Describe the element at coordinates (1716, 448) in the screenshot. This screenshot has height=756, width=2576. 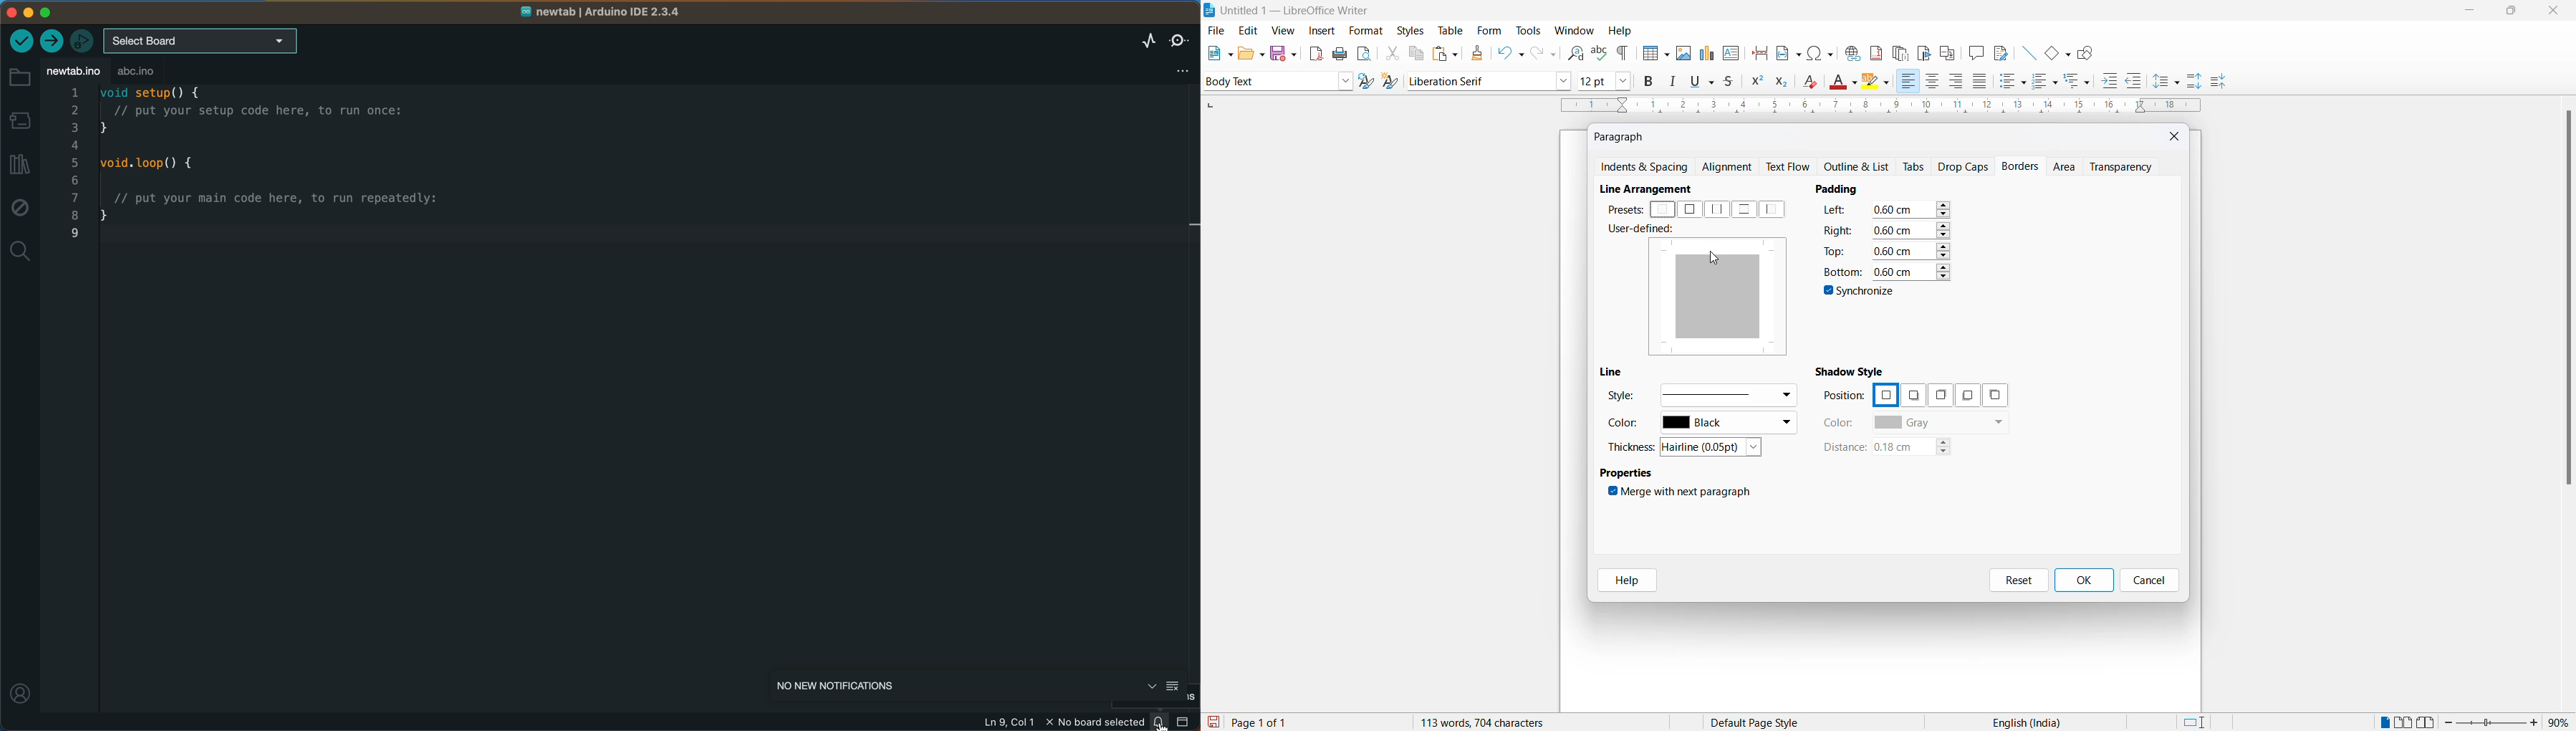
I see `thickness options` at that location.